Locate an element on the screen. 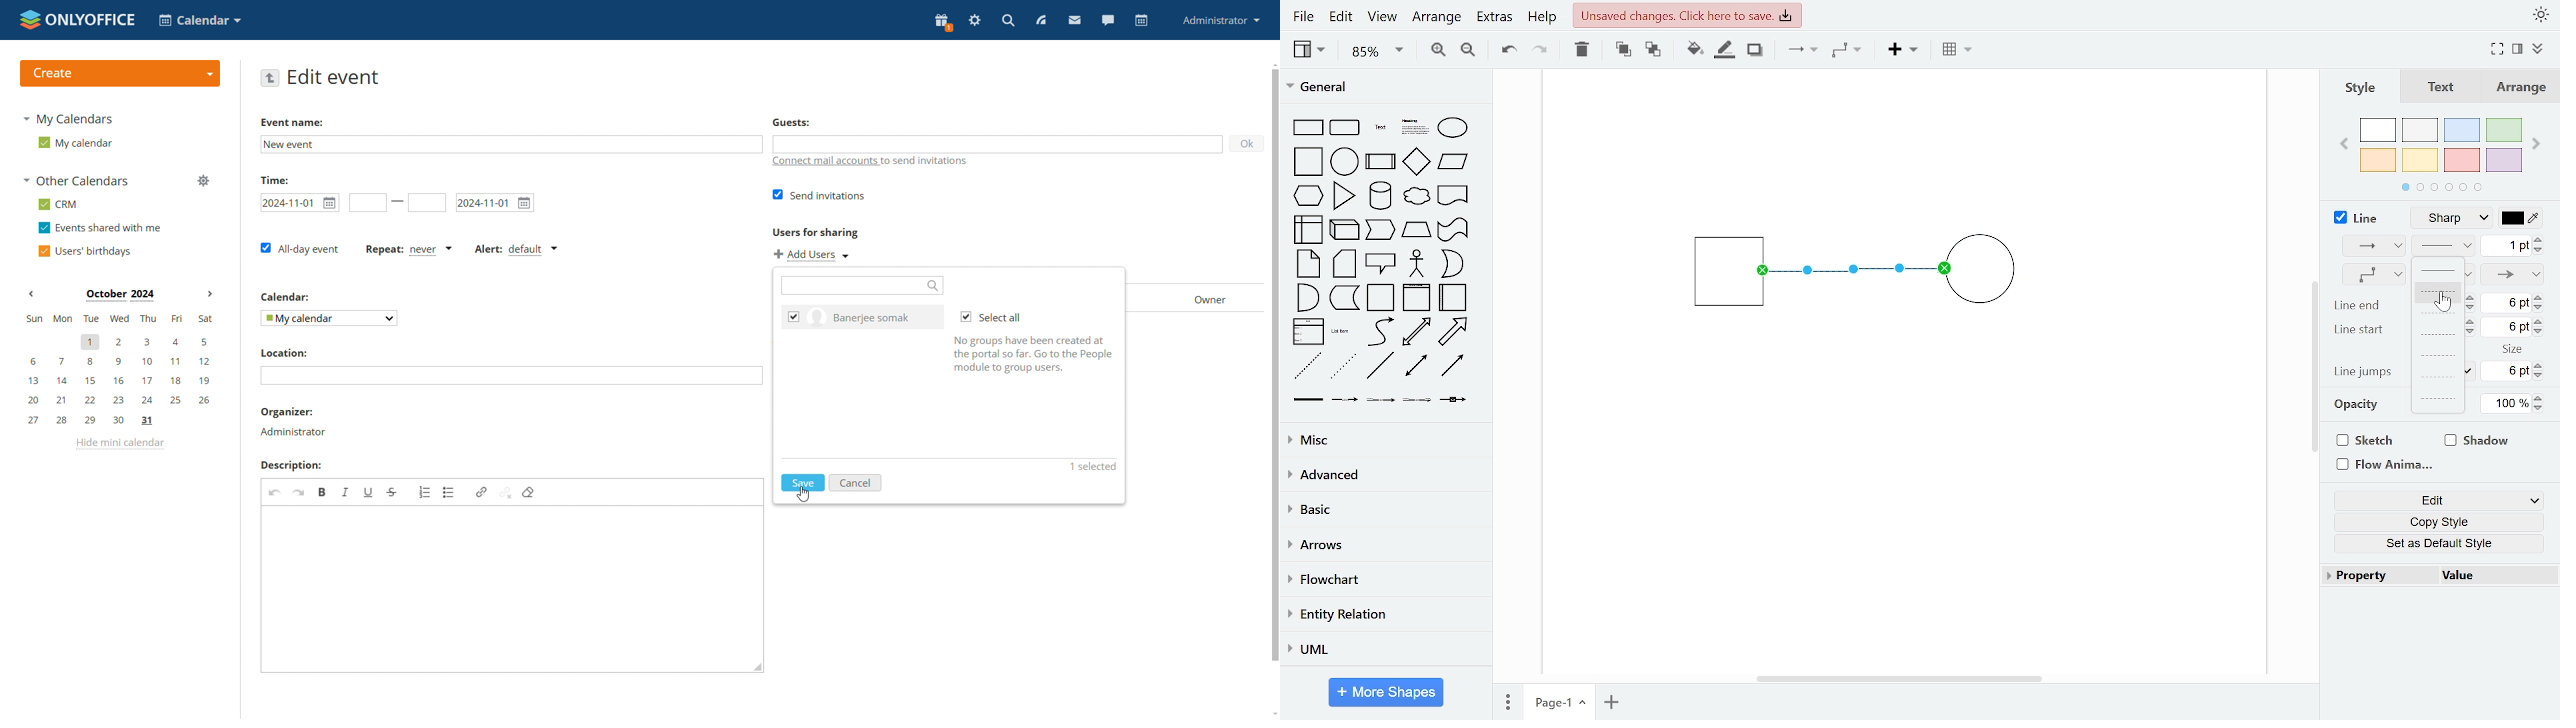 The width and height of the screenshot is (2576, 728). waypoints is located at coordinates (1852, 50).